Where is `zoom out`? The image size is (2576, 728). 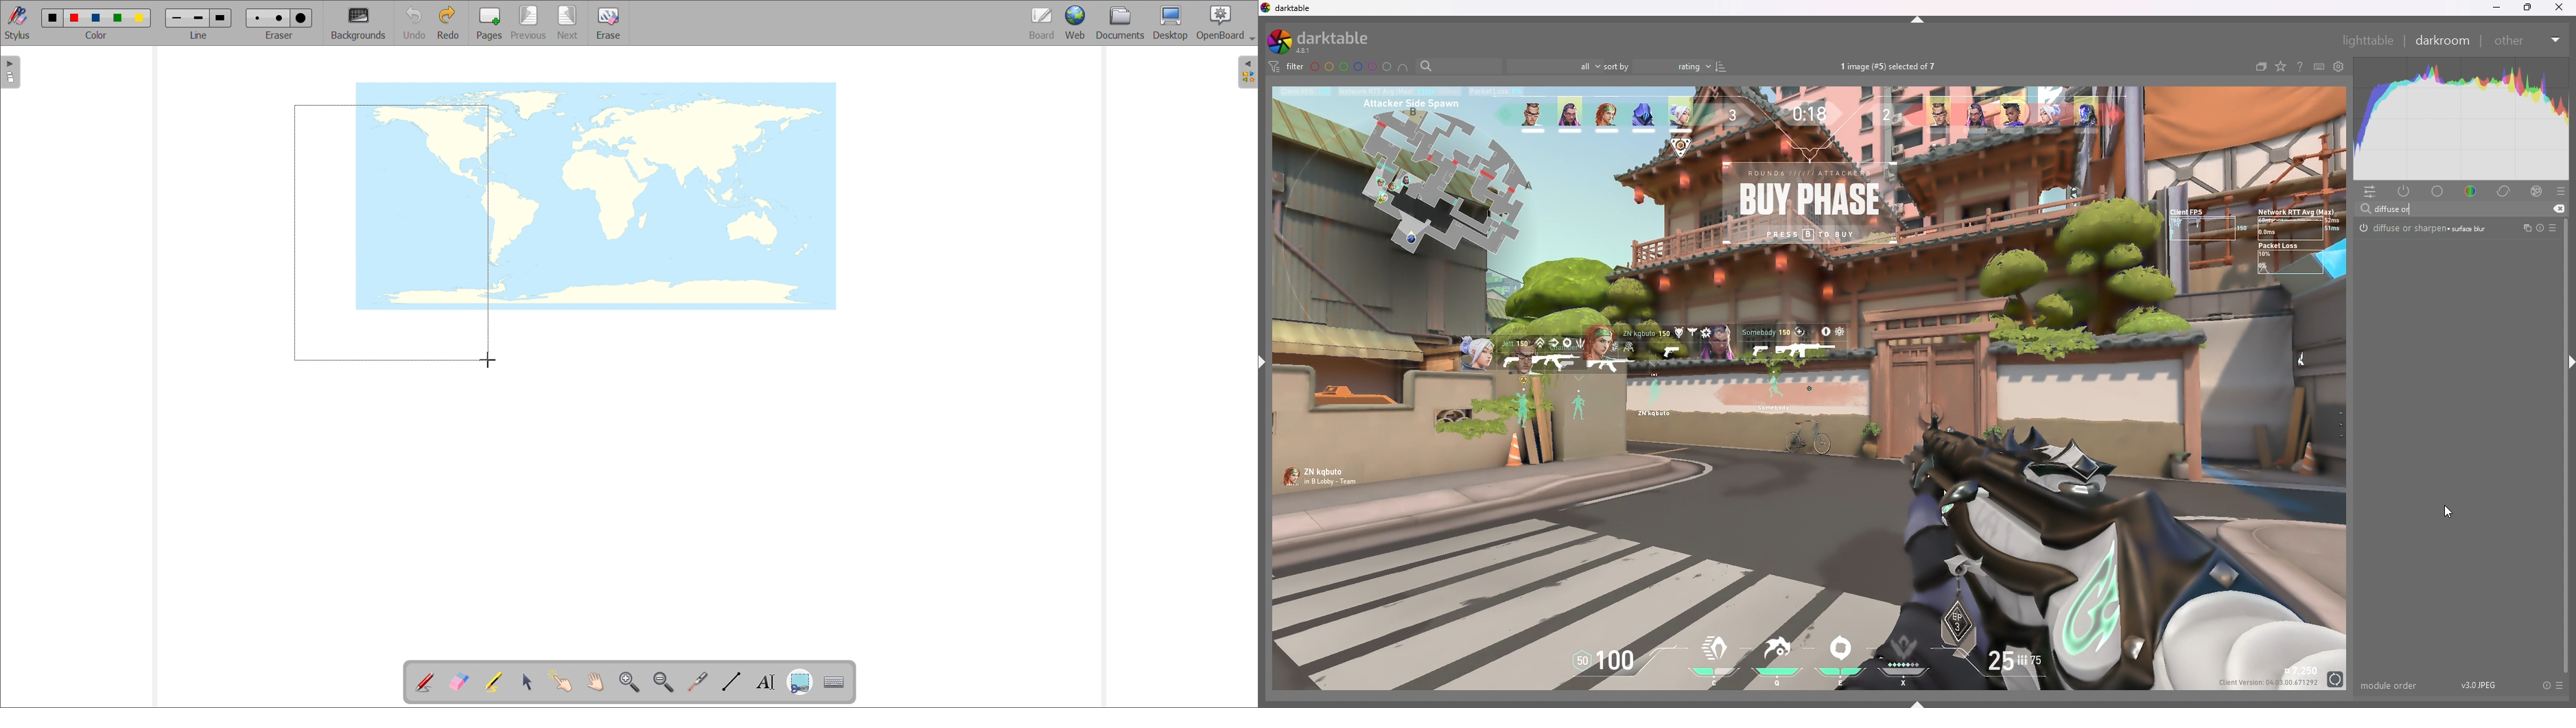
zoom out is located at coordinates (663, 682).